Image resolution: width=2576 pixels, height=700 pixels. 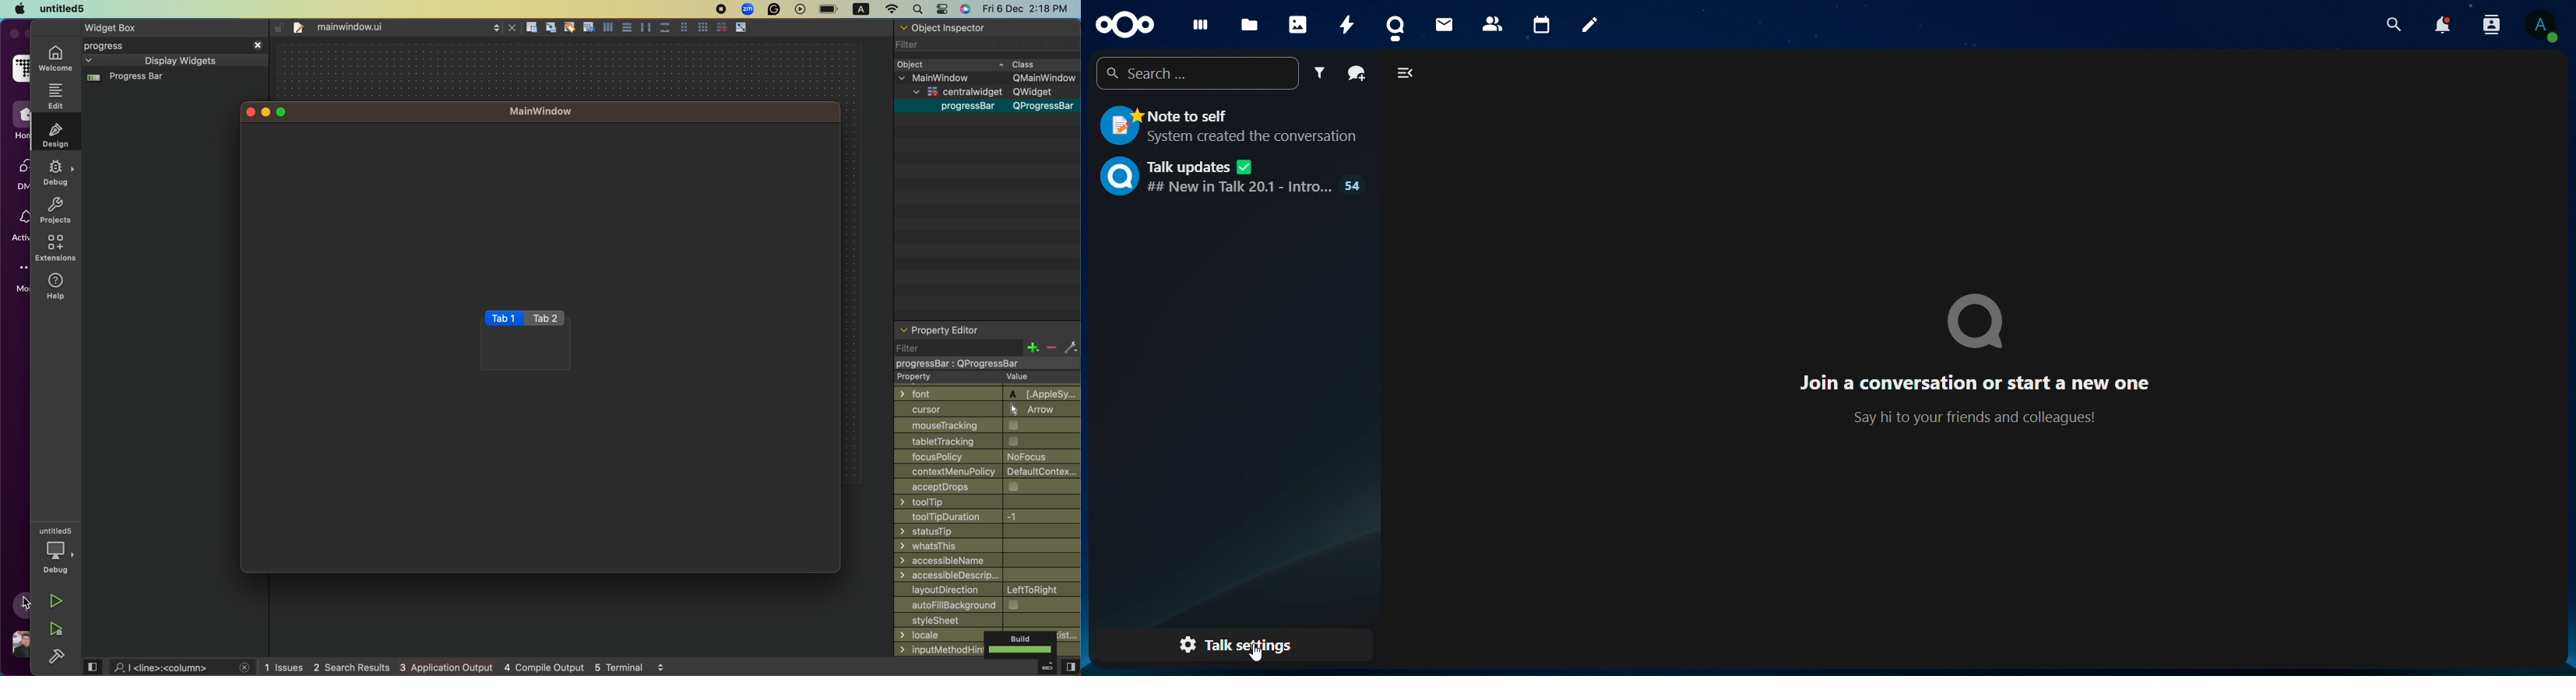 I want to click on align left, so click(x=609, y=29).